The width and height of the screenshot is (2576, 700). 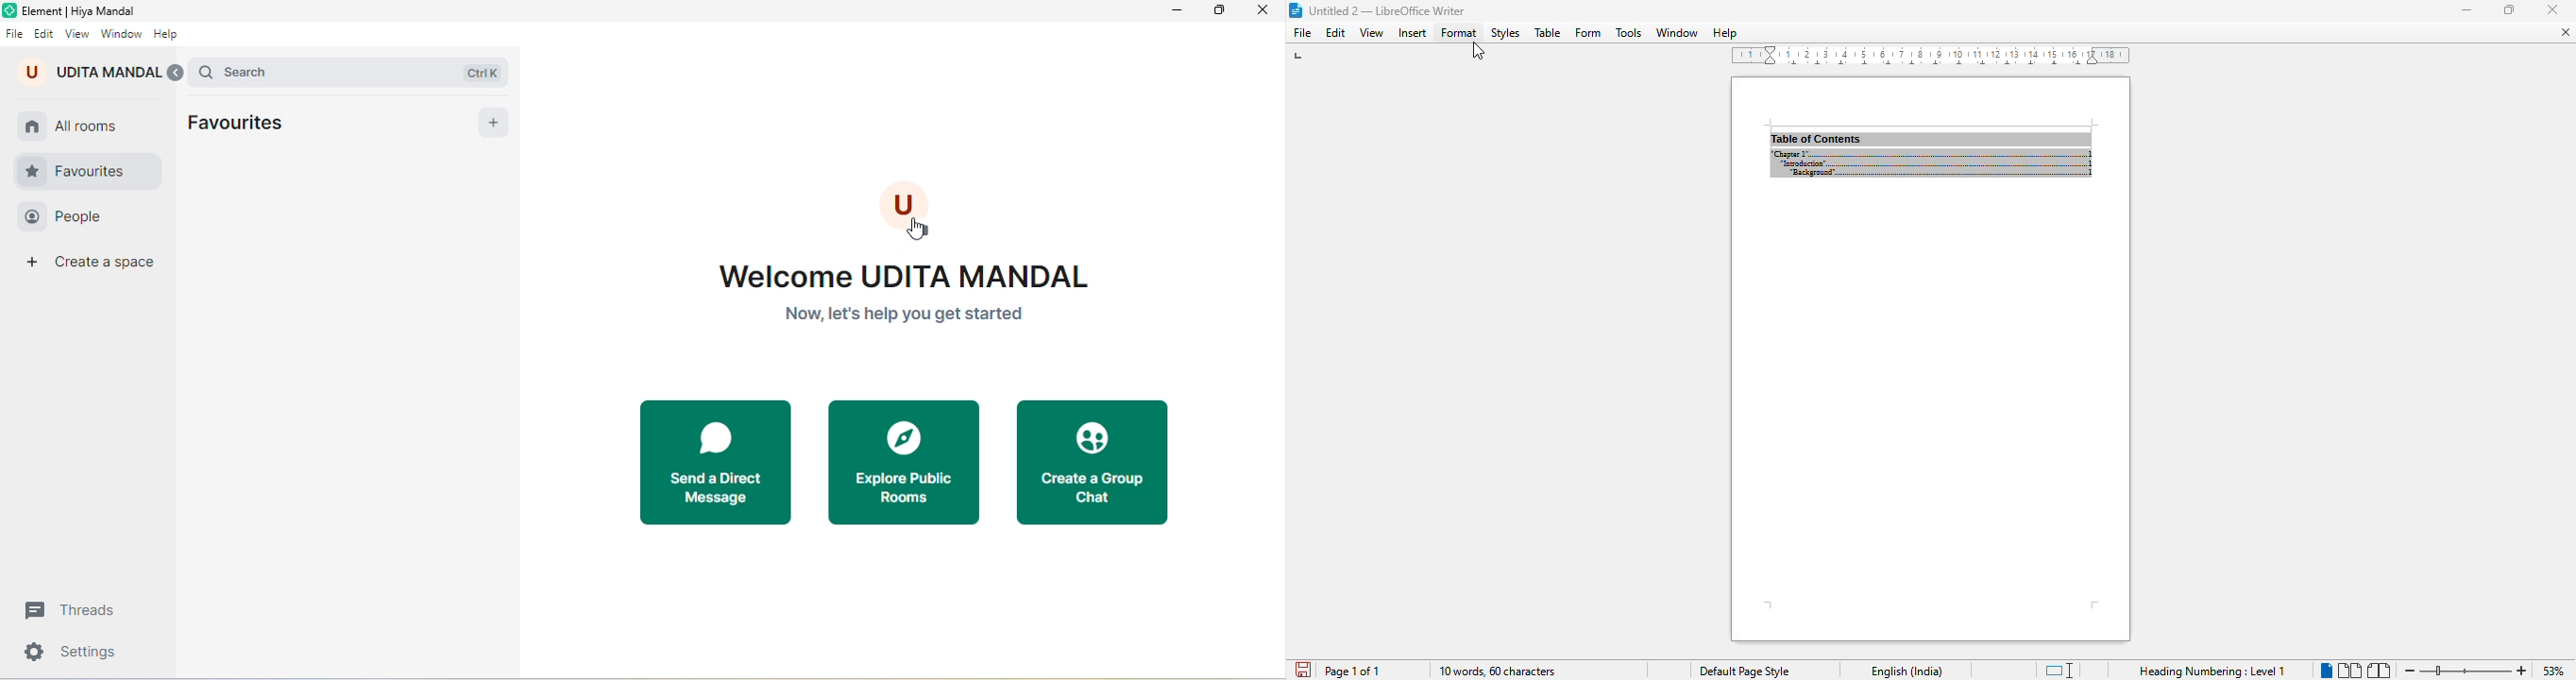 What do you see at coordinates (44, 34) in the screenshot?
I see `edit` at bounding box center [44, 34].